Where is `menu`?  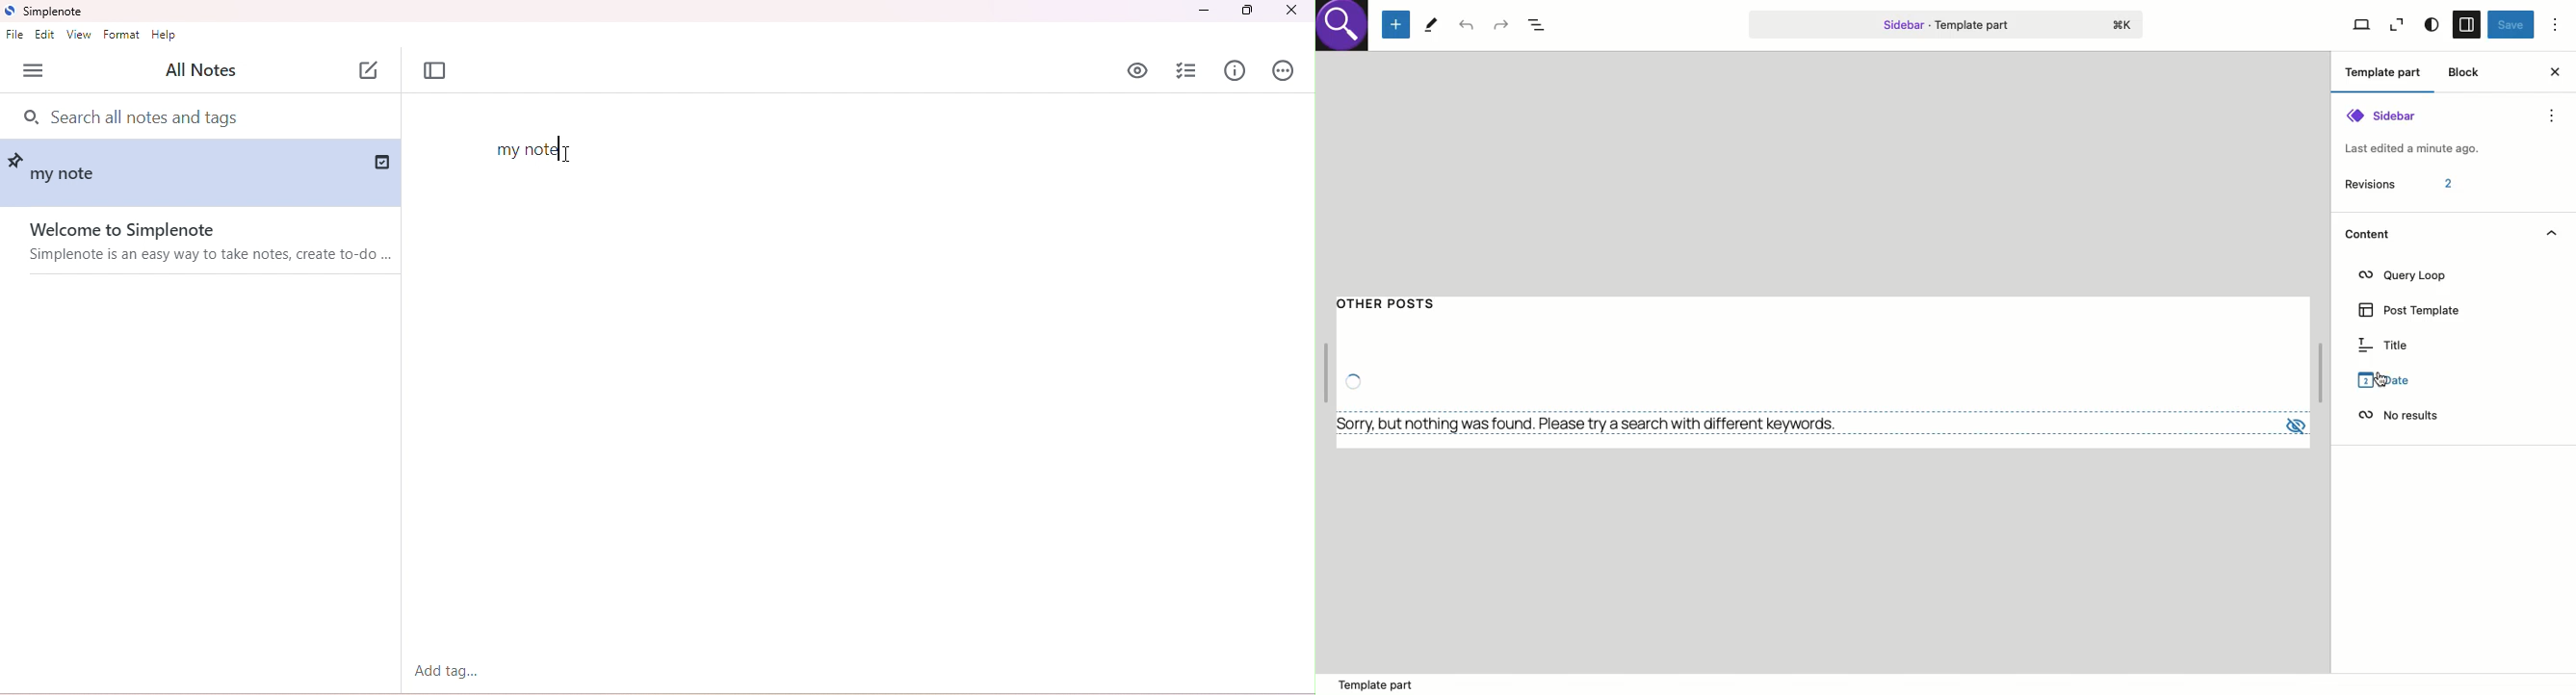 menu is located at coordinates (35, 70).